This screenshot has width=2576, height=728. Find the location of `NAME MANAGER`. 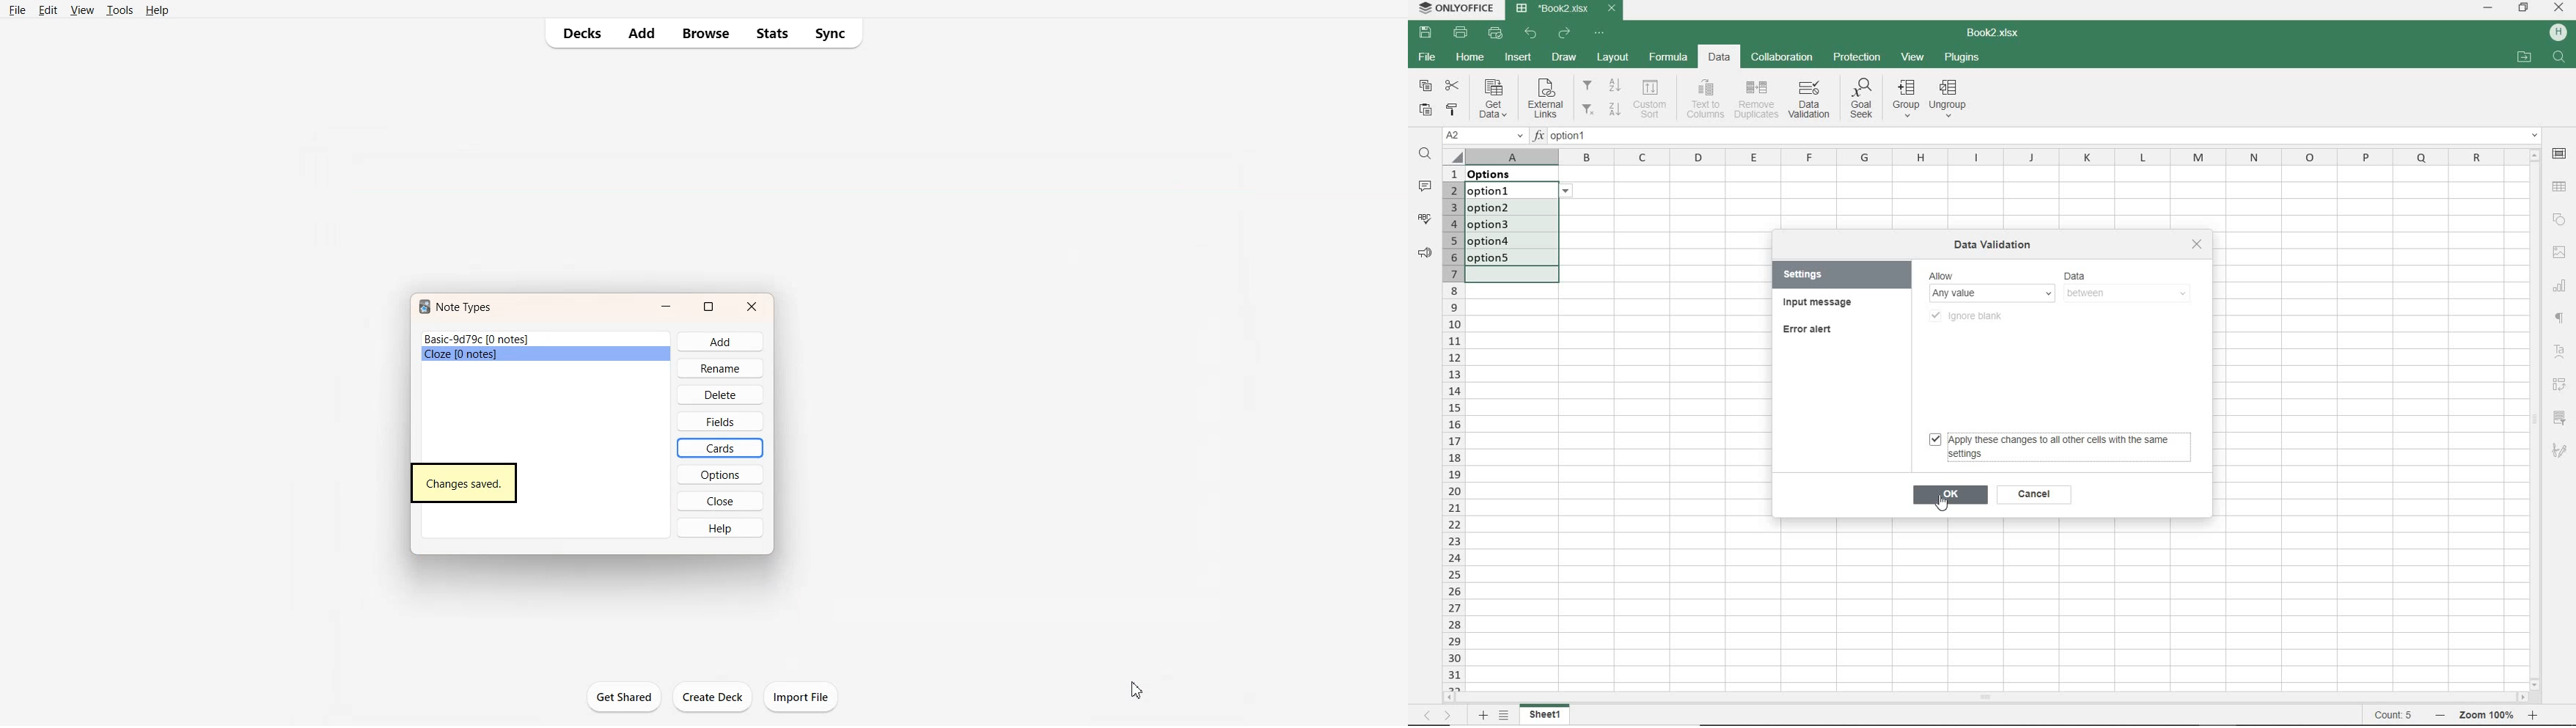

NAME MANAGER is located at coordinates (1484, 136).